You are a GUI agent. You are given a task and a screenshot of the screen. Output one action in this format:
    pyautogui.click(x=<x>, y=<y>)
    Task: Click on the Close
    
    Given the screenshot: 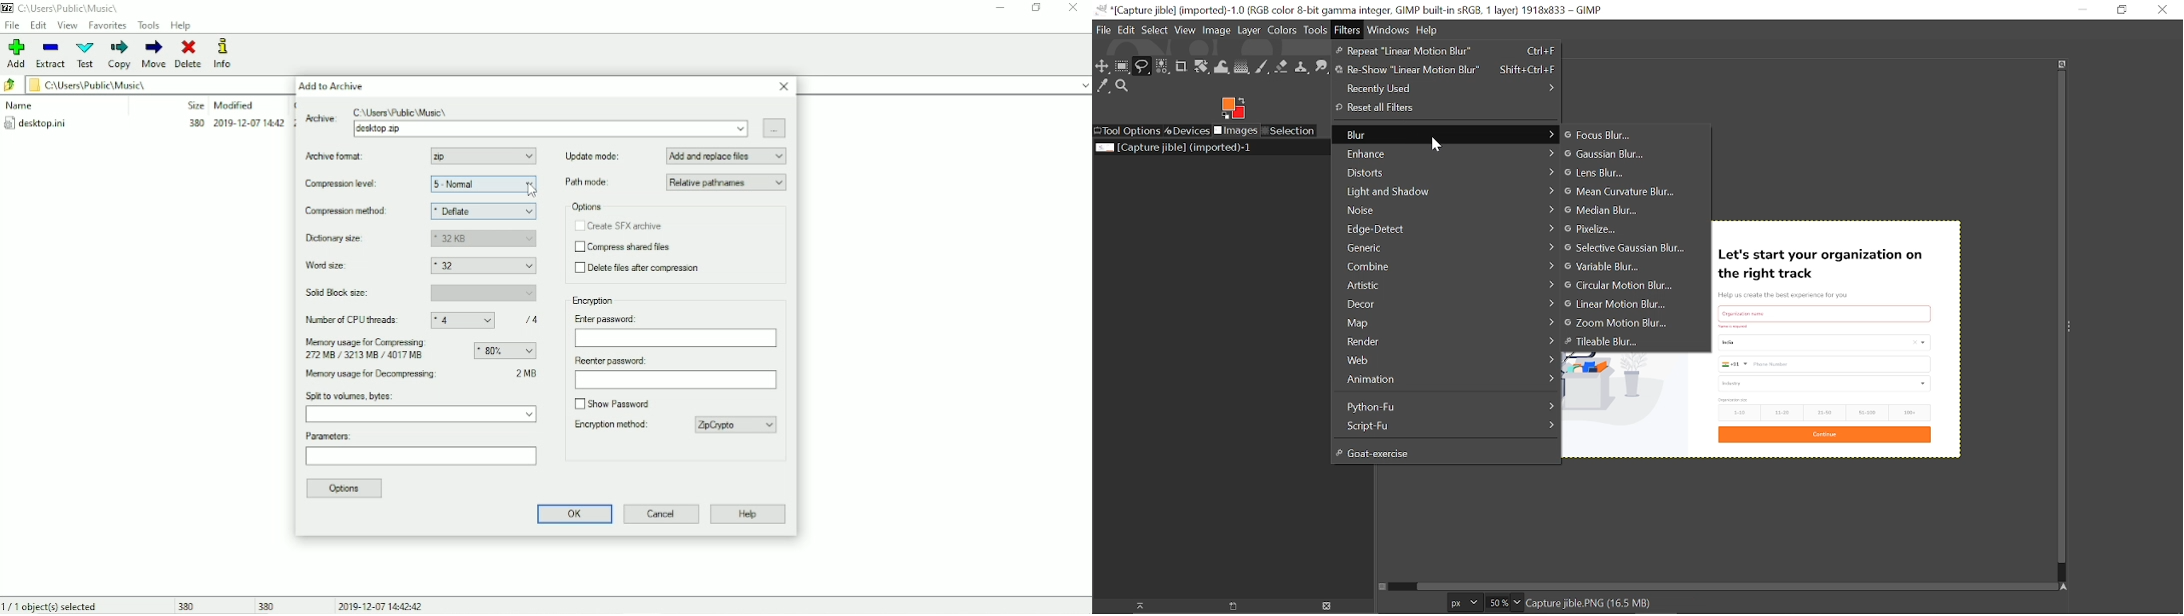 What is the action you would take?
    pyautogui.click(x=2163, y=9)
    